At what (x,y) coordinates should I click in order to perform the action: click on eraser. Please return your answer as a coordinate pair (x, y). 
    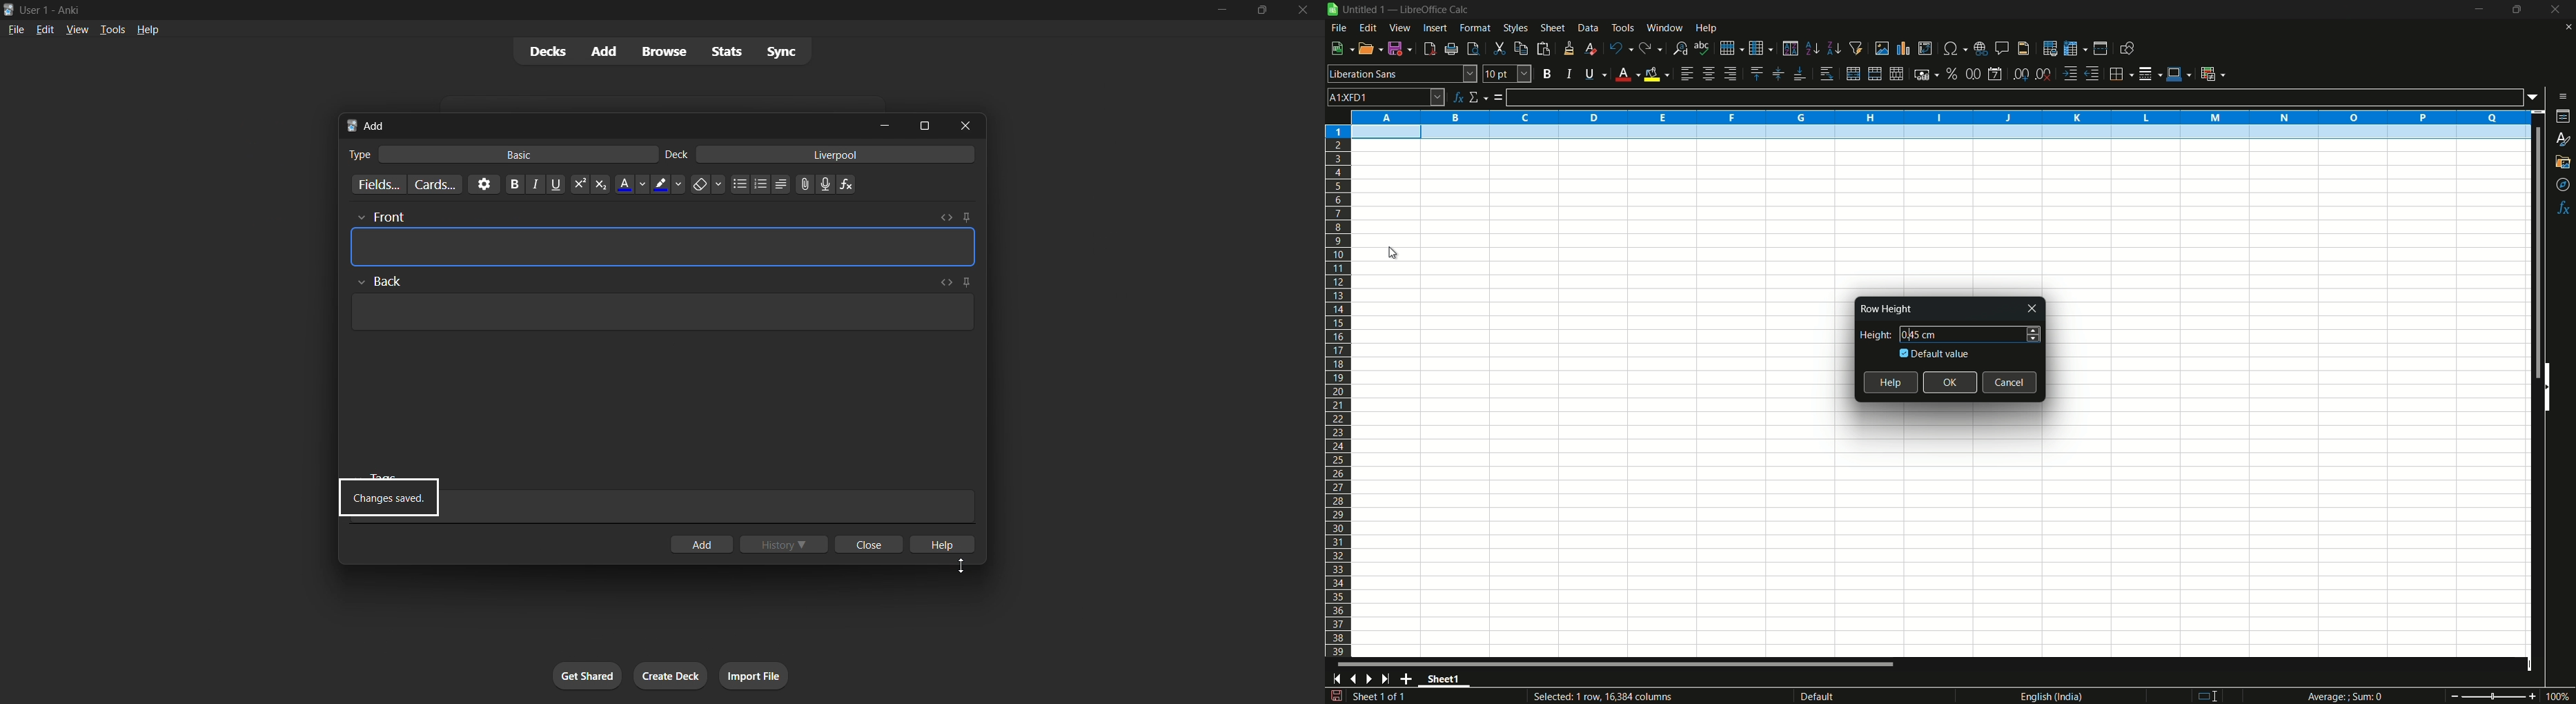
    Looking at the image, I should click on (705, 183).